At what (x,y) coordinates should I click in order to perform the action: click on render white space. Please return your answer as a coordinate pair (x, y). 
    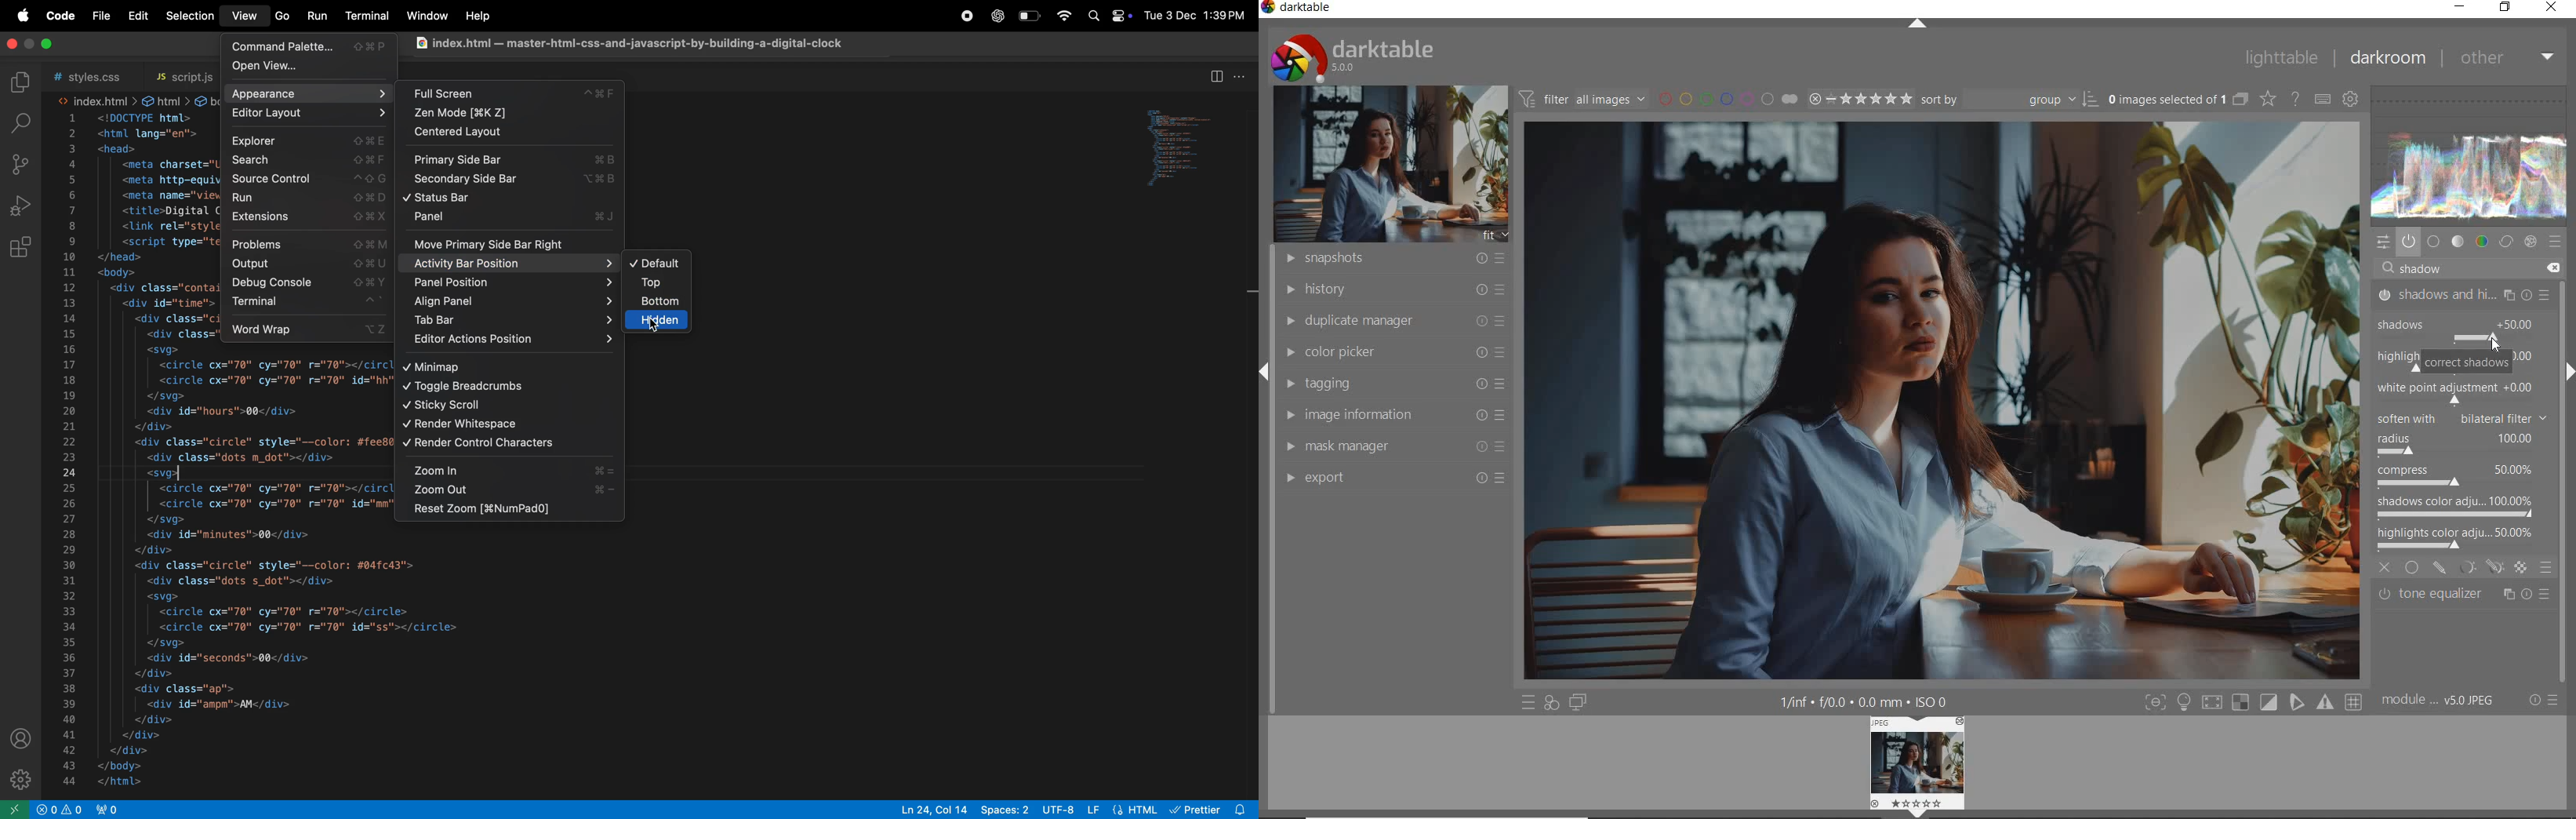
    Looking at the image, I should click on (504, 425).